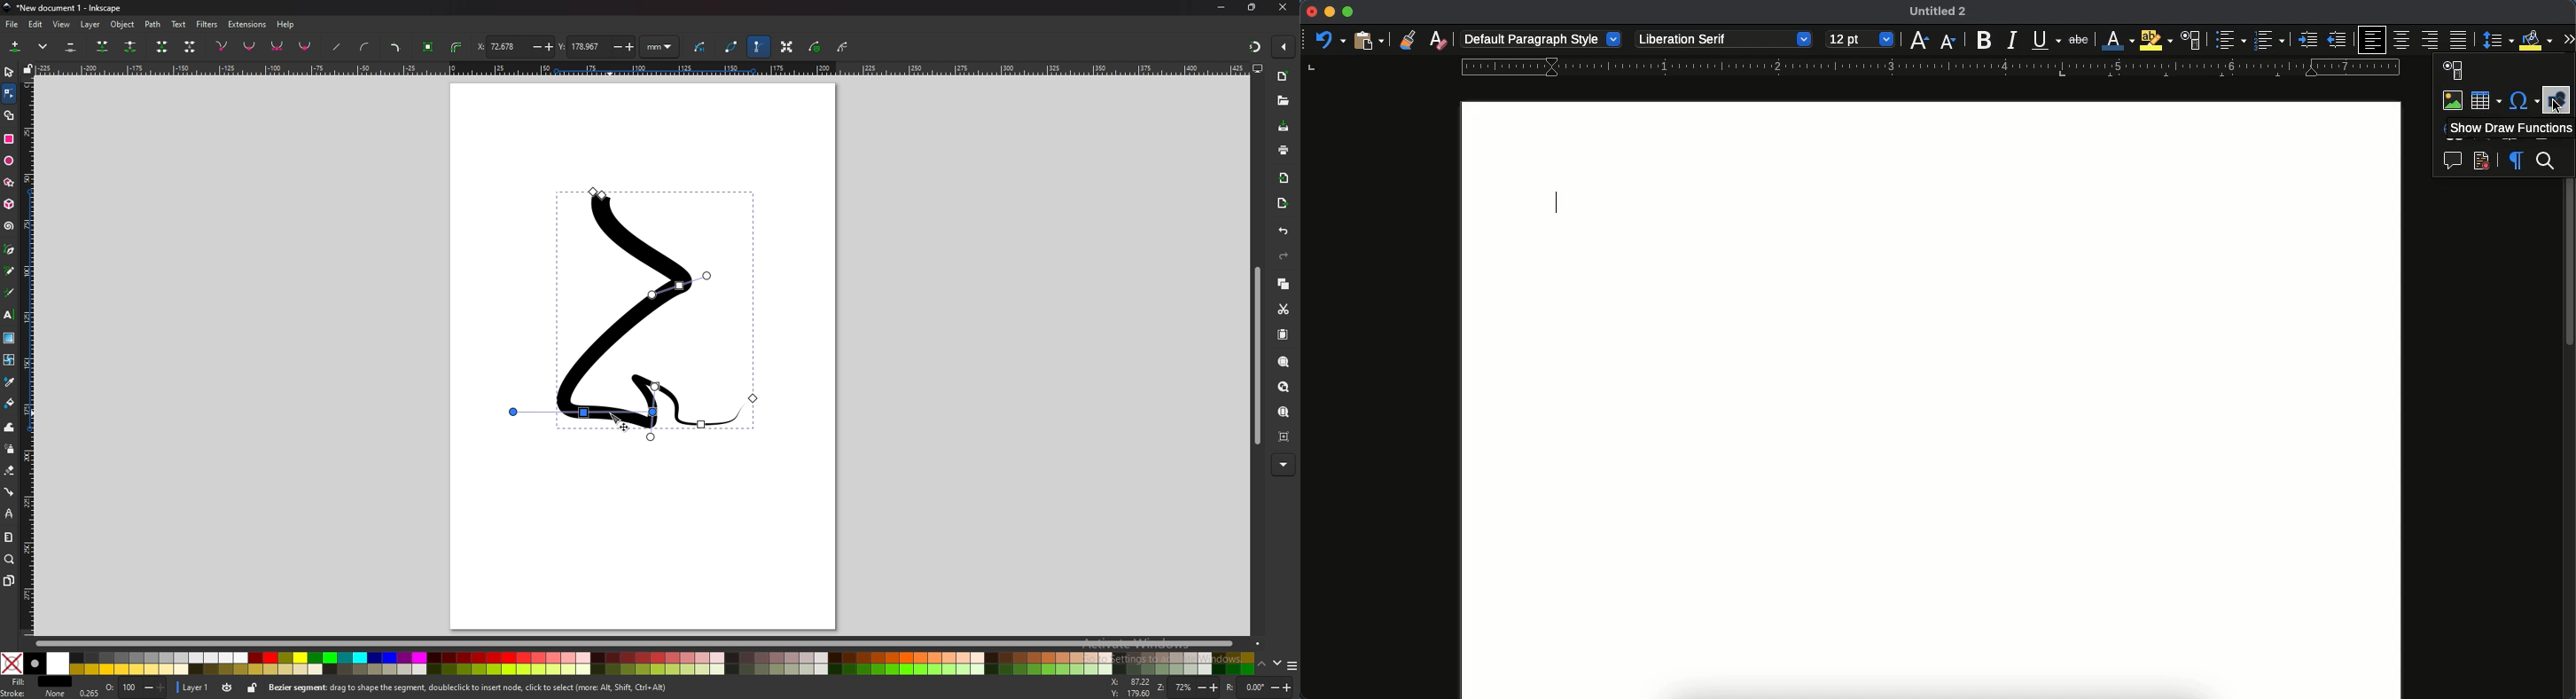 The height and width of the screenshot is (700, 2576). I want to click on zoom page, so click(1284, 411).